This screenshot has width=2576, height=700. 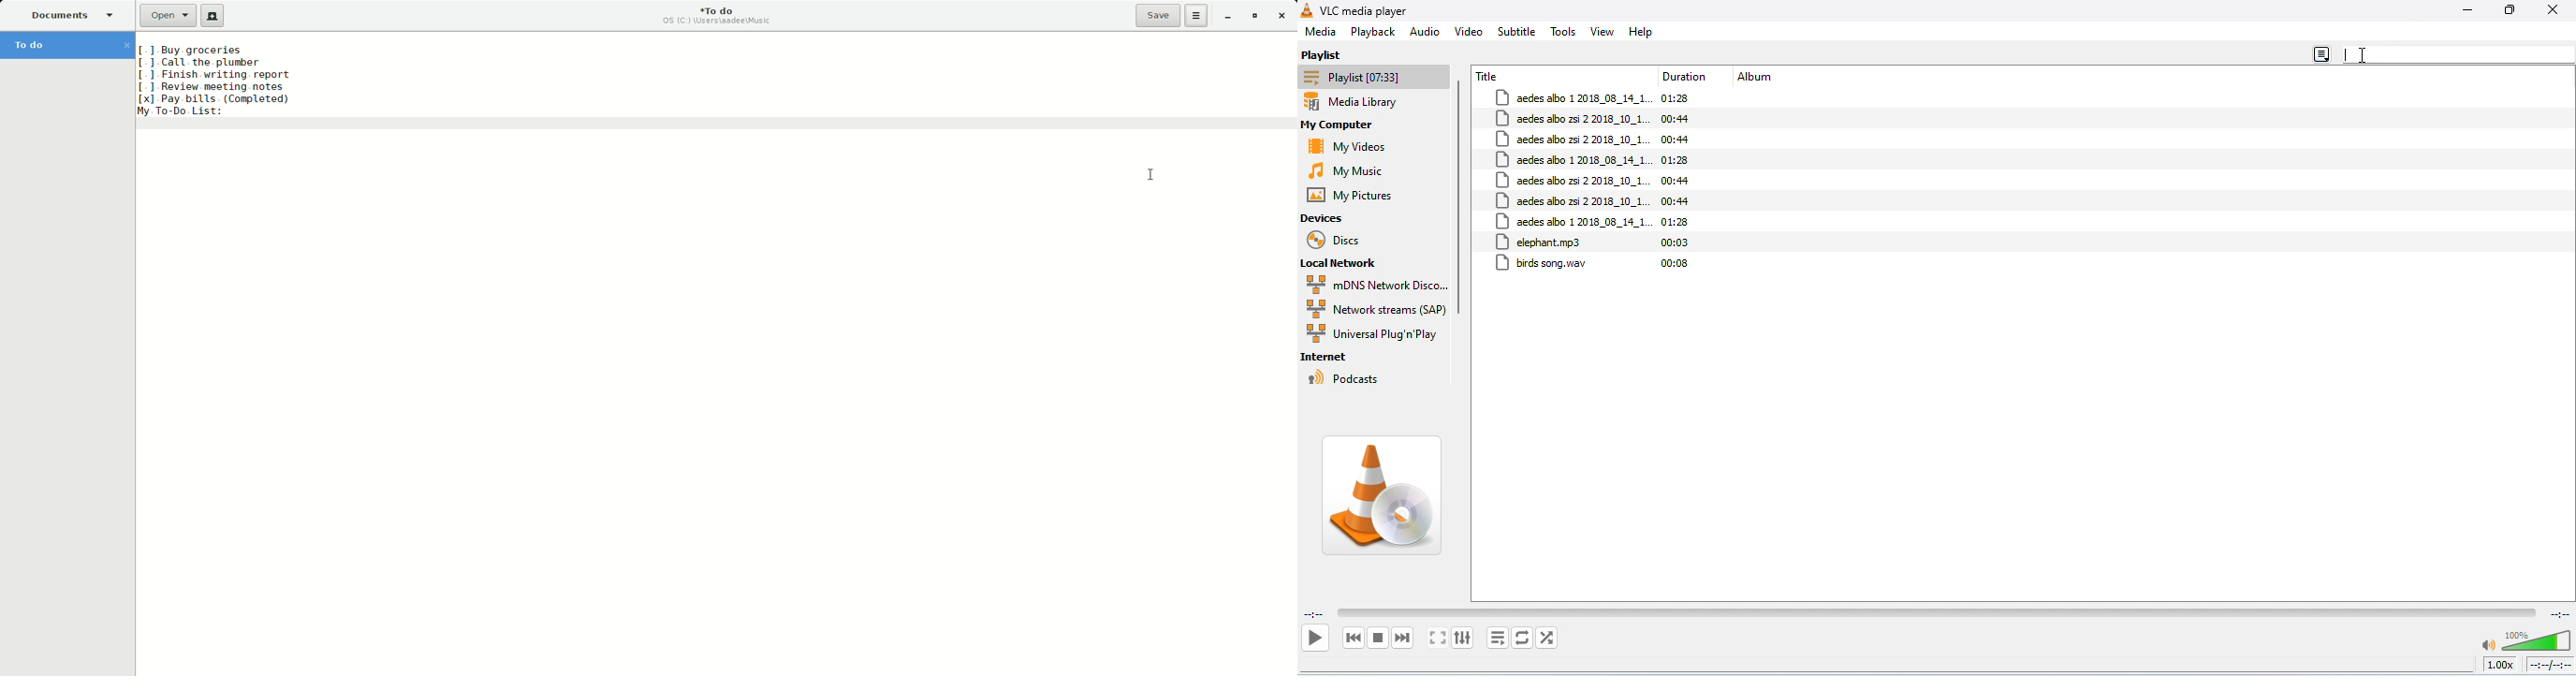 What do you see at coordinates (1353, 146) in the screenshot?
I see `my videos` at bounding box center [1353, 146].